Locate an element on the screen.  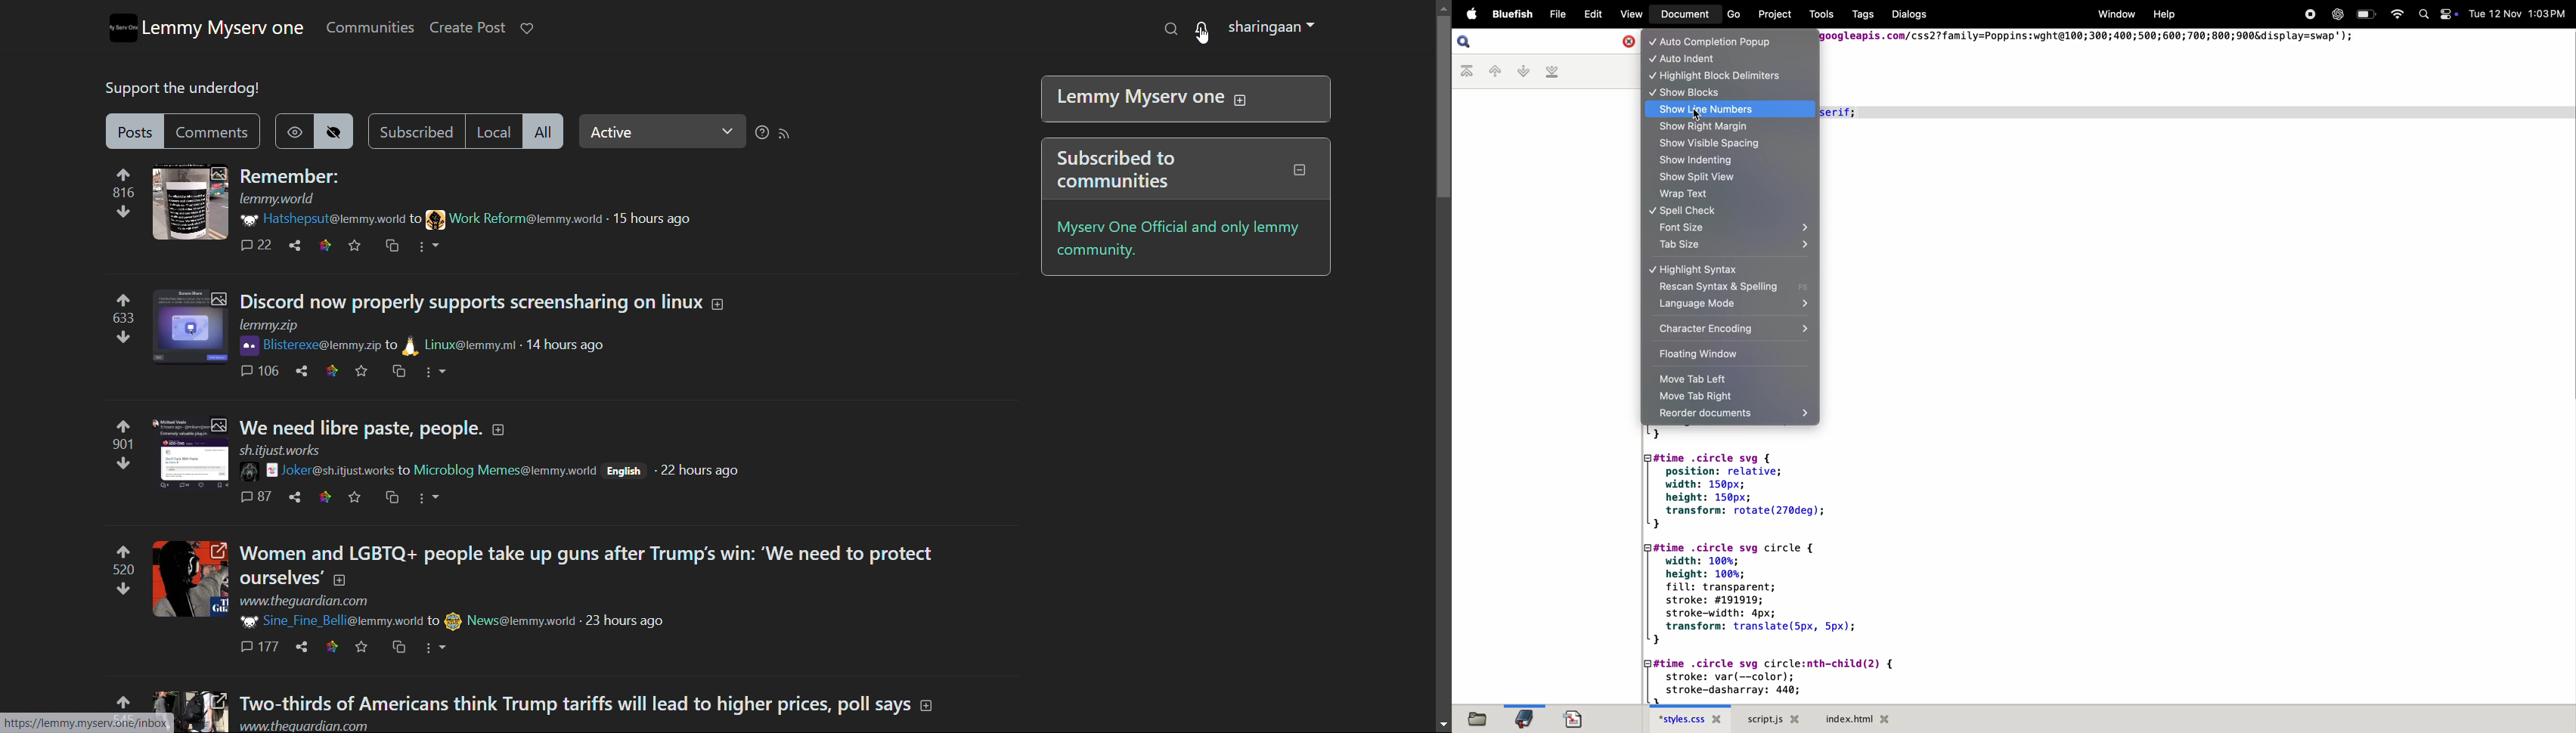
Pointer is located at coordinates (1205, 41).